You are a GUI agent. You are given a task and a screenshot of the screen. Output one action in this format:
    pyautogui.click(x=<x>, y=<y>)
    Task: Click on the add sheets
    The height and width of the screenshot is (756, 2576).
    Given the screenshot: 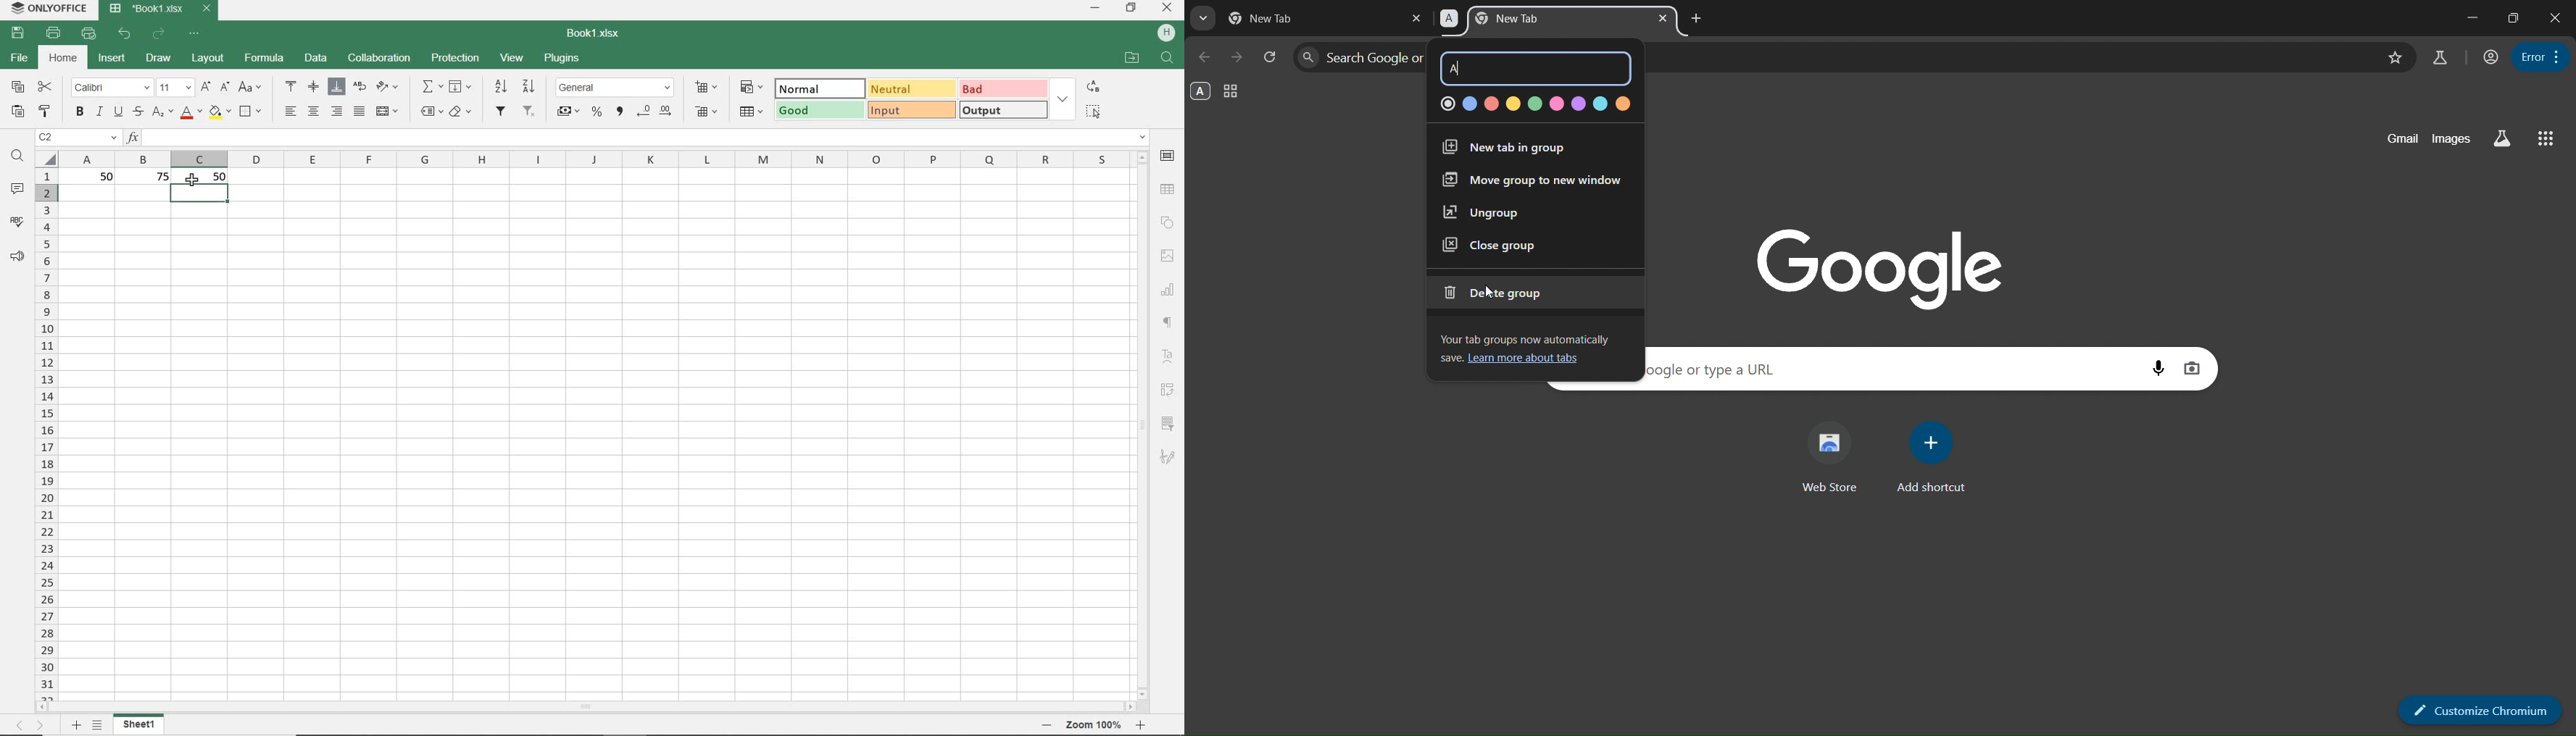 What is the action you would take?
    pyautogui.click(x=76, y=725)
    